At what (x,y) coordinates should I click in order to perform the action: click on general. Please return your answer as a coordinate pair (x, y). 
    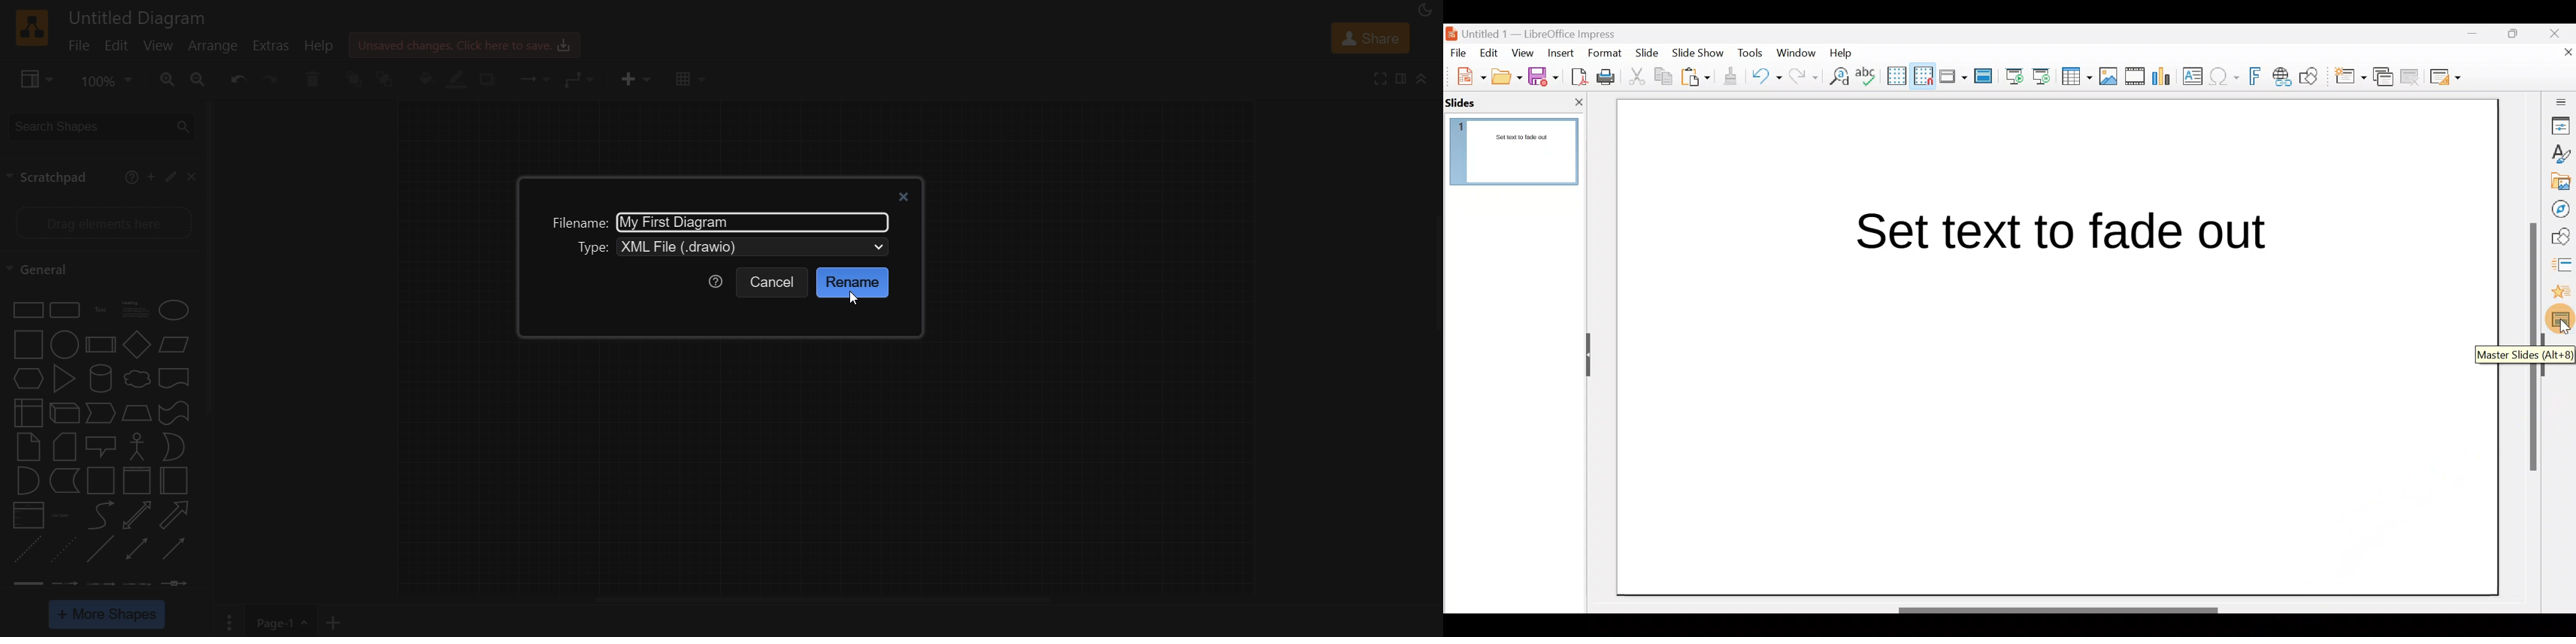
    Looking at the image, I should click on (46, 268).